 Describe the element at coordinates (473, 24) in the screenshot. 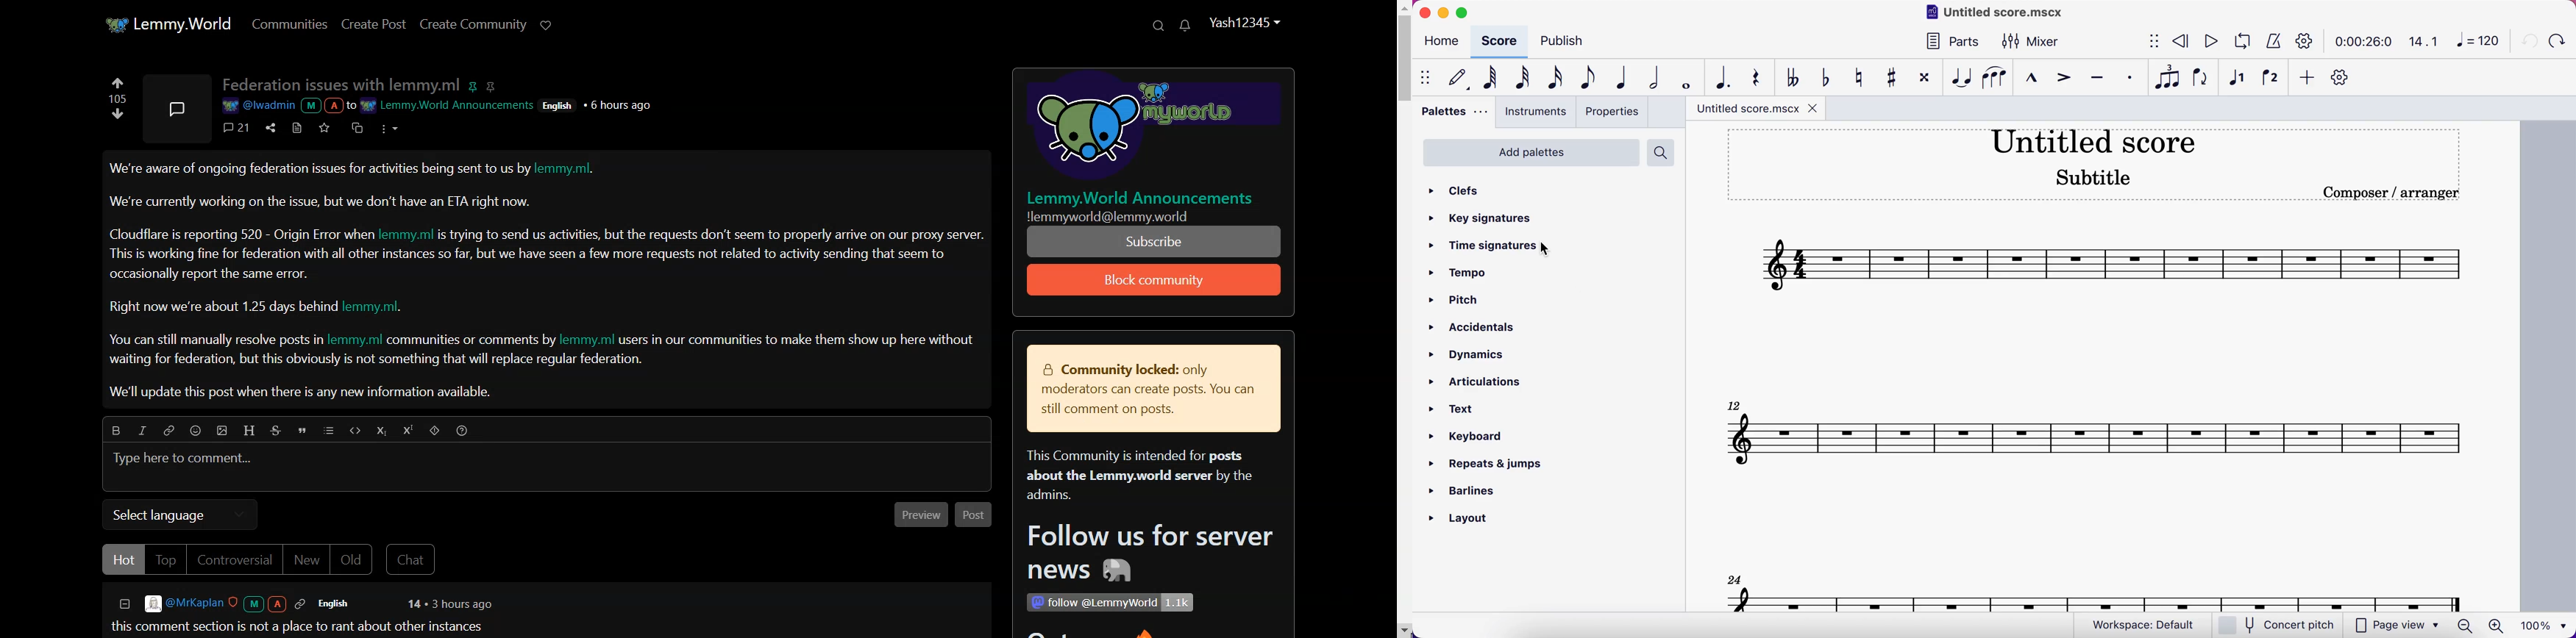

I see `Create Community` at that location.